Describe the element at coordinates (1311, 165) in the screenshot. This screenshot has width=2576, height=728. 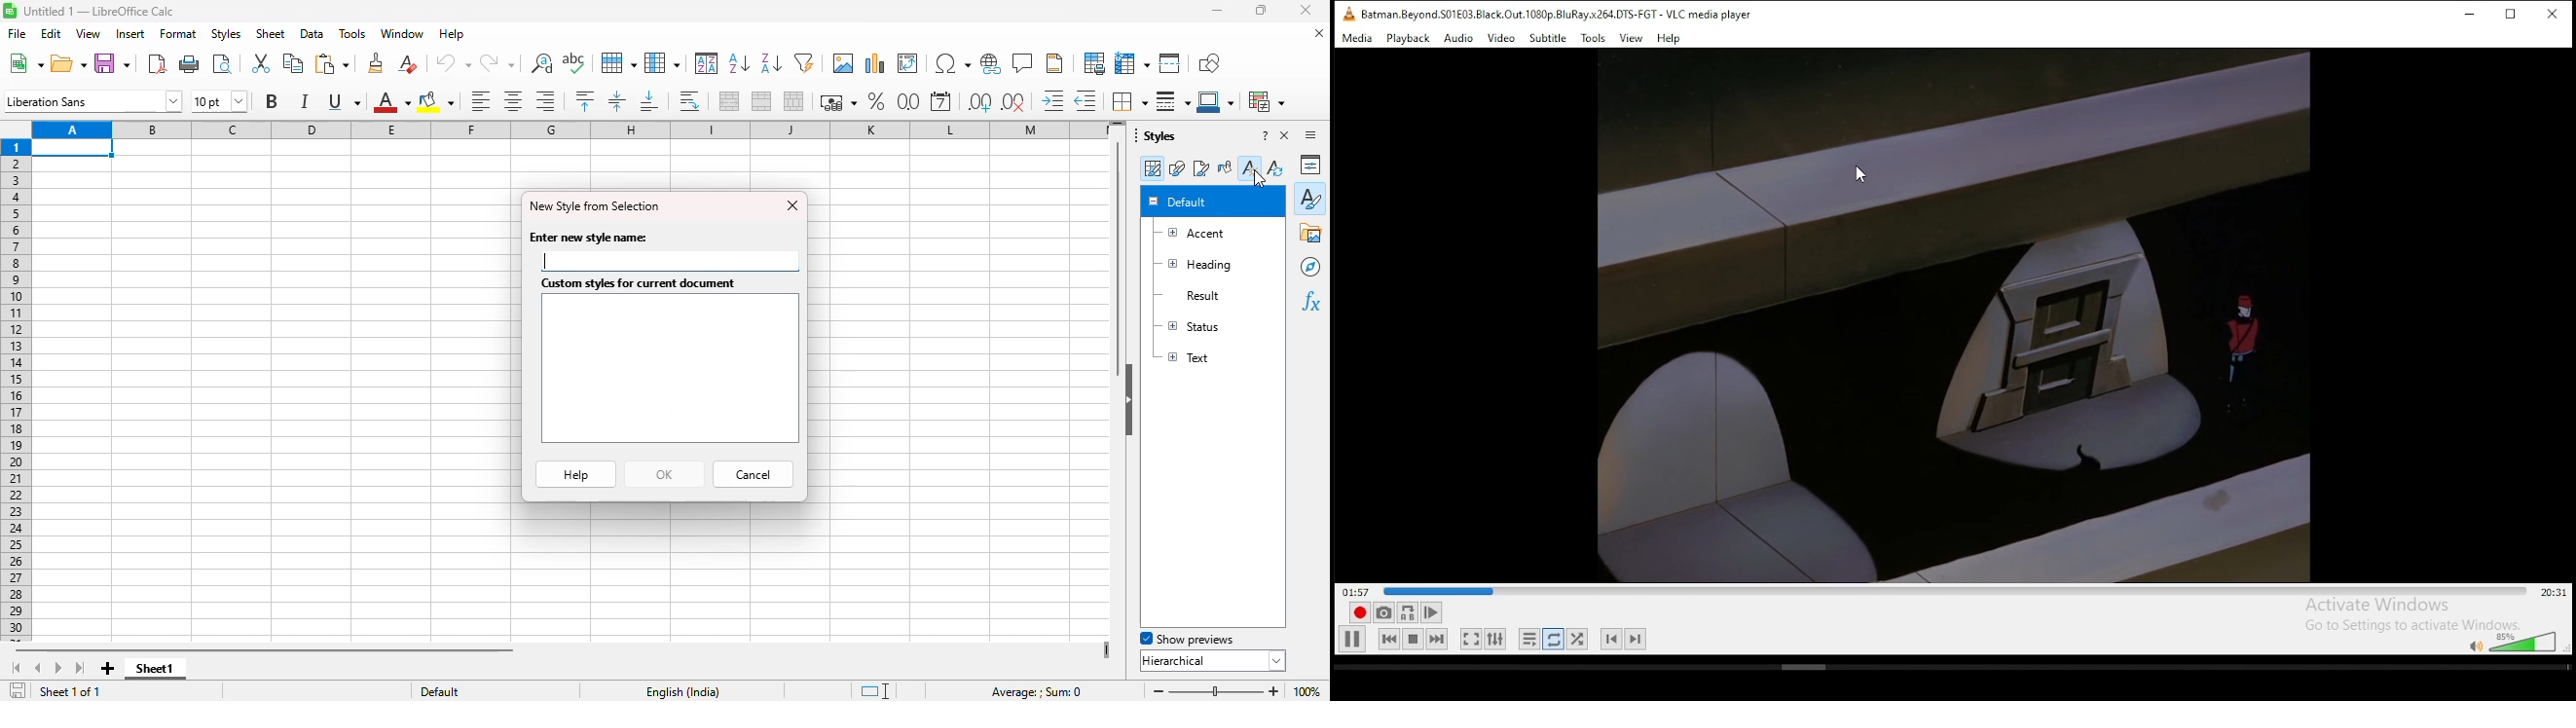
I see `properties` at that location.